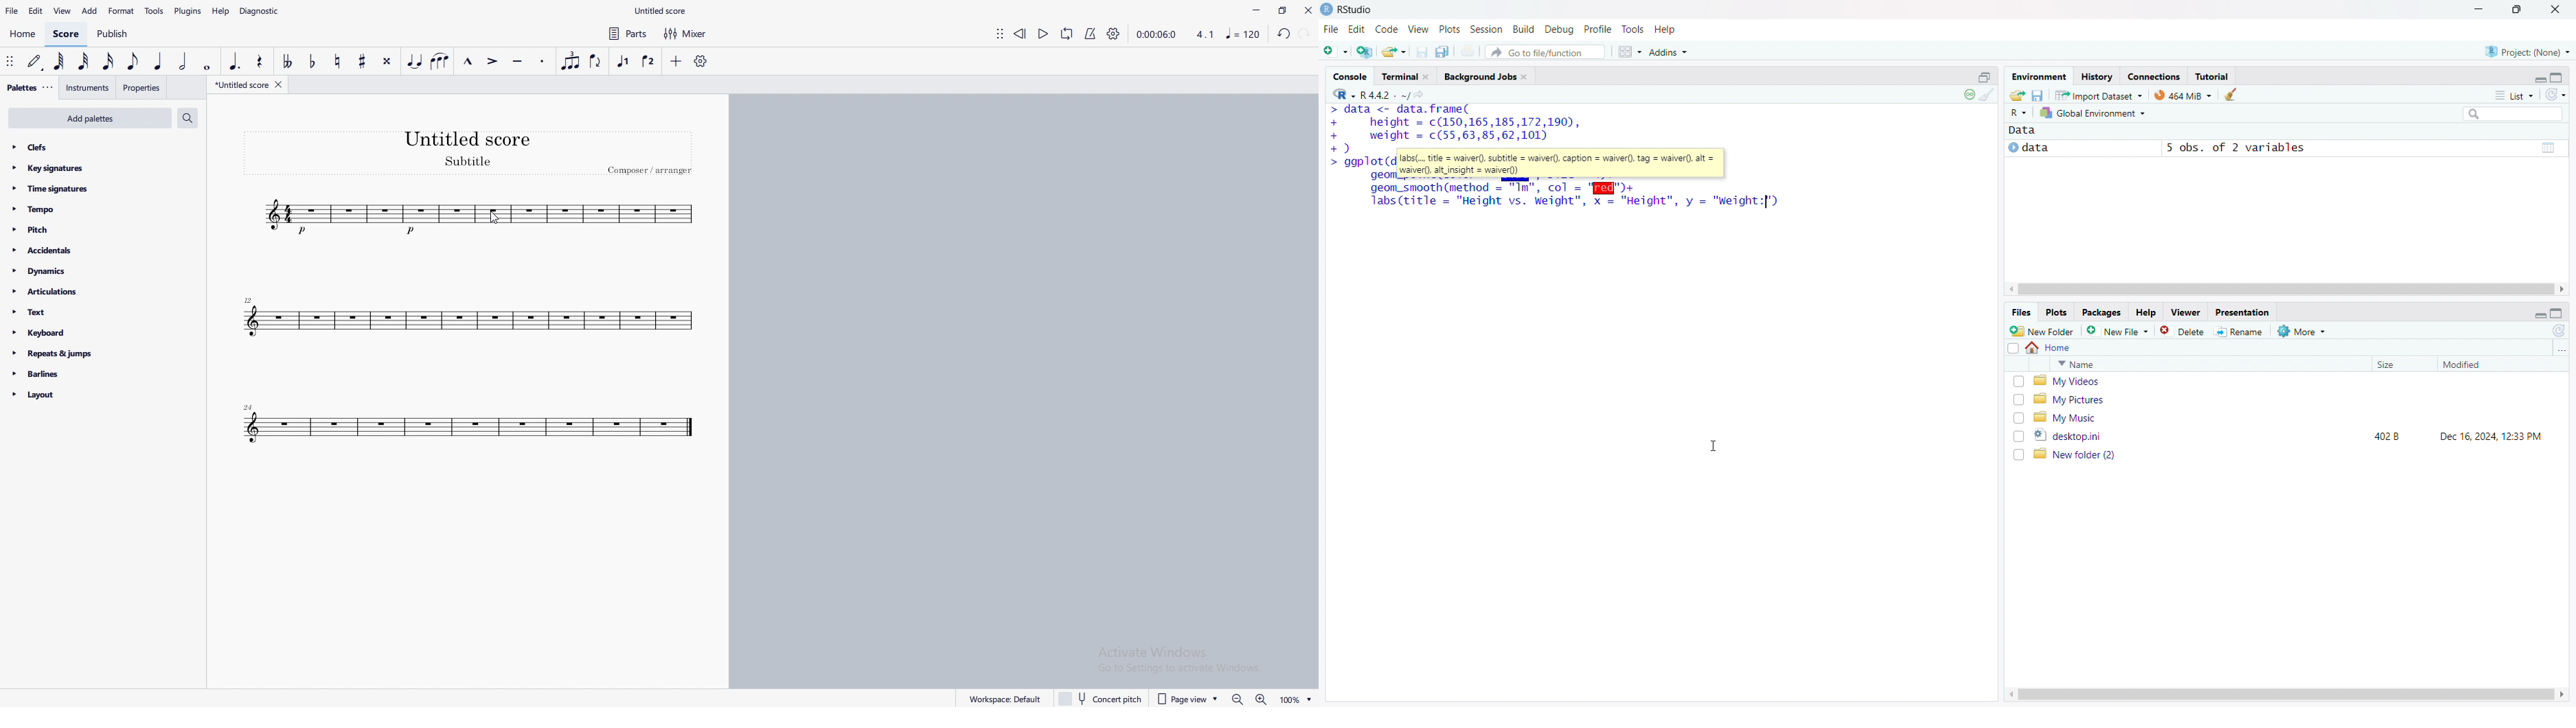 Image resolution: width=2576 pixels, height=728 pixels. Describe the element at coordinates (1561, 164) in the screenshot. I see `abs... title = waiver, subtitle = waiver(, caption = waiver(), tag = waiver(, alt =
waiver(), alt_insight = waiver()` at that location.